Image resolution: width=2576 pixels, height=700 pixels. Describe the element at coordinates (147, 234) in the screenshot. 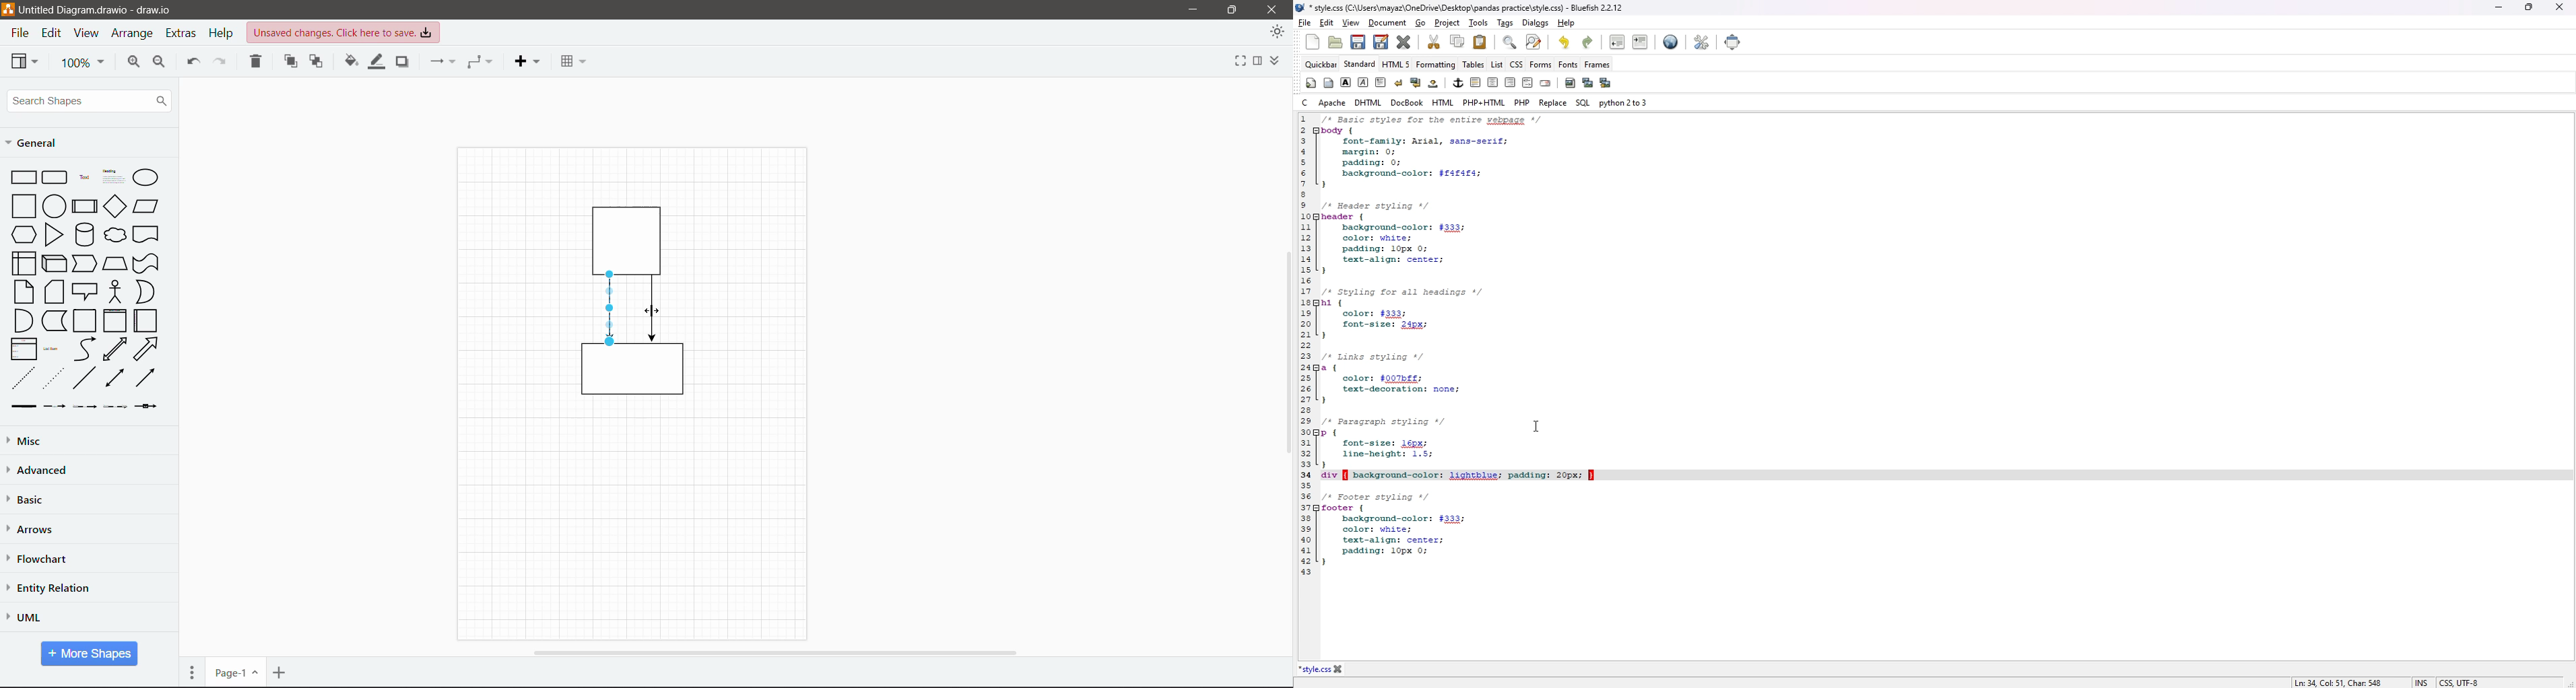

I see `Document` at that location.